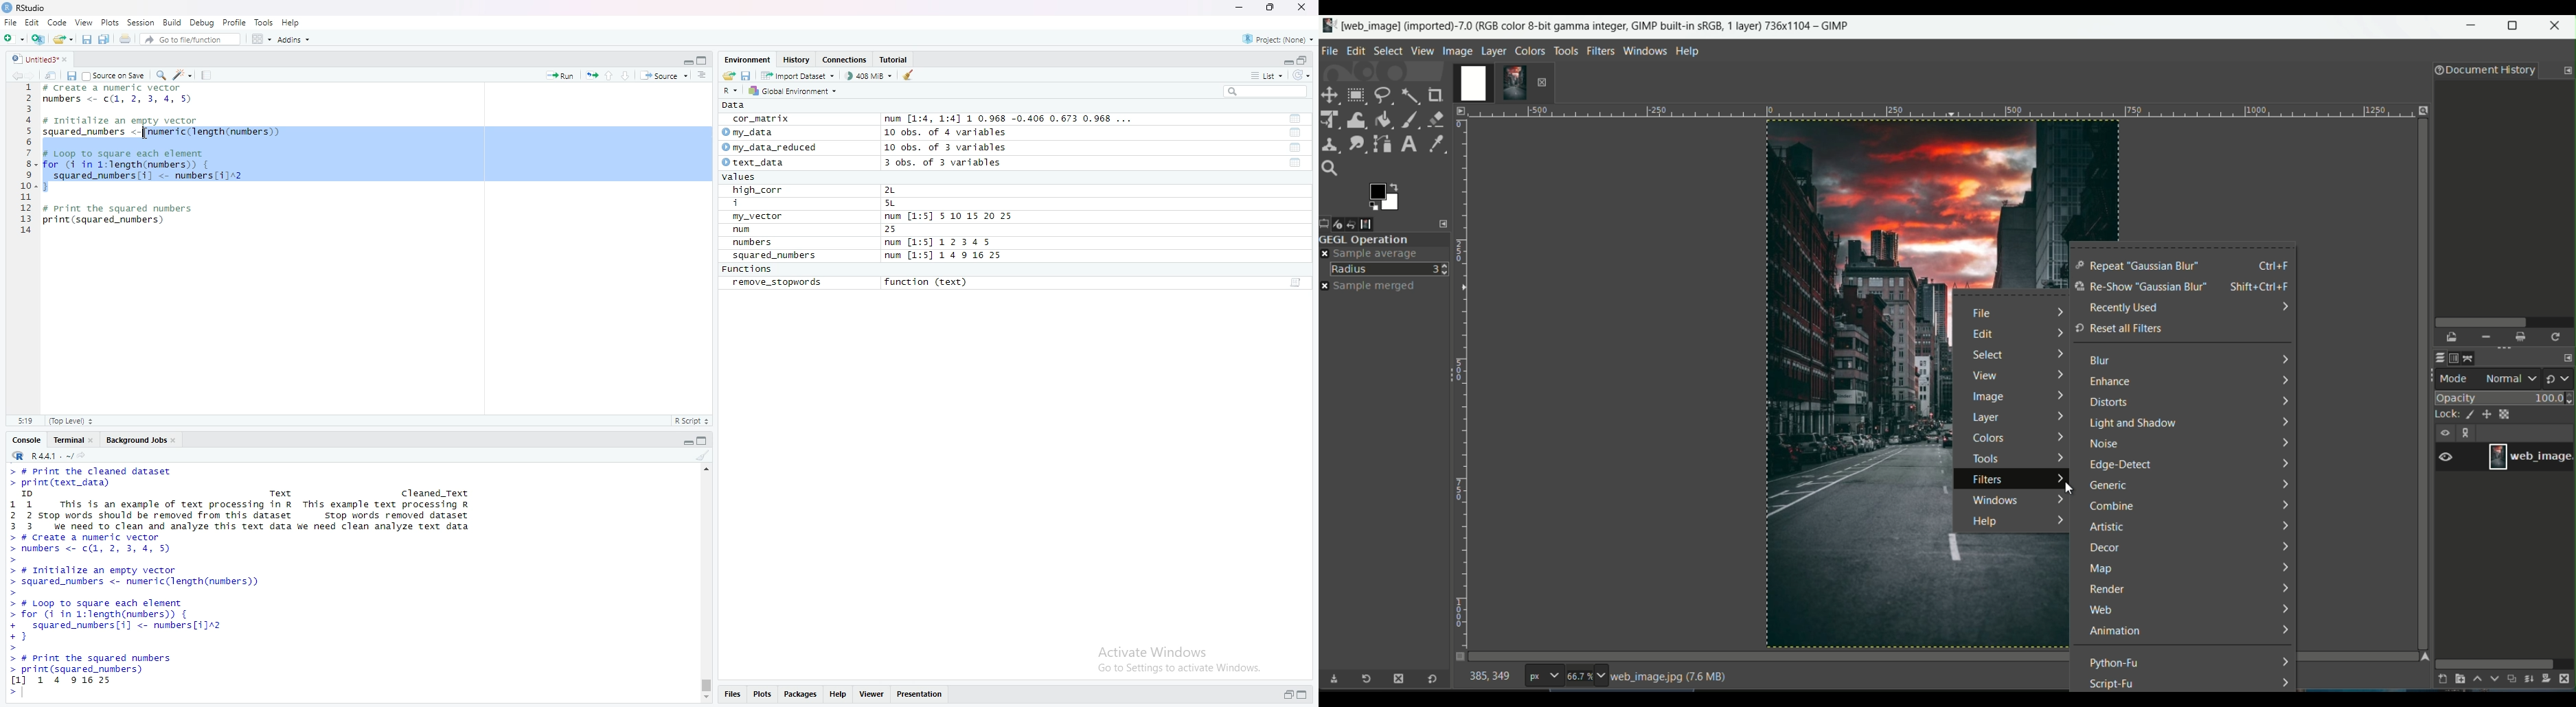 The height and width of the screenshot is (728, 2576). What do you see at coordinates (703, 455) in the screenshot?
I see `clear console` at bounding box center [703, 455].